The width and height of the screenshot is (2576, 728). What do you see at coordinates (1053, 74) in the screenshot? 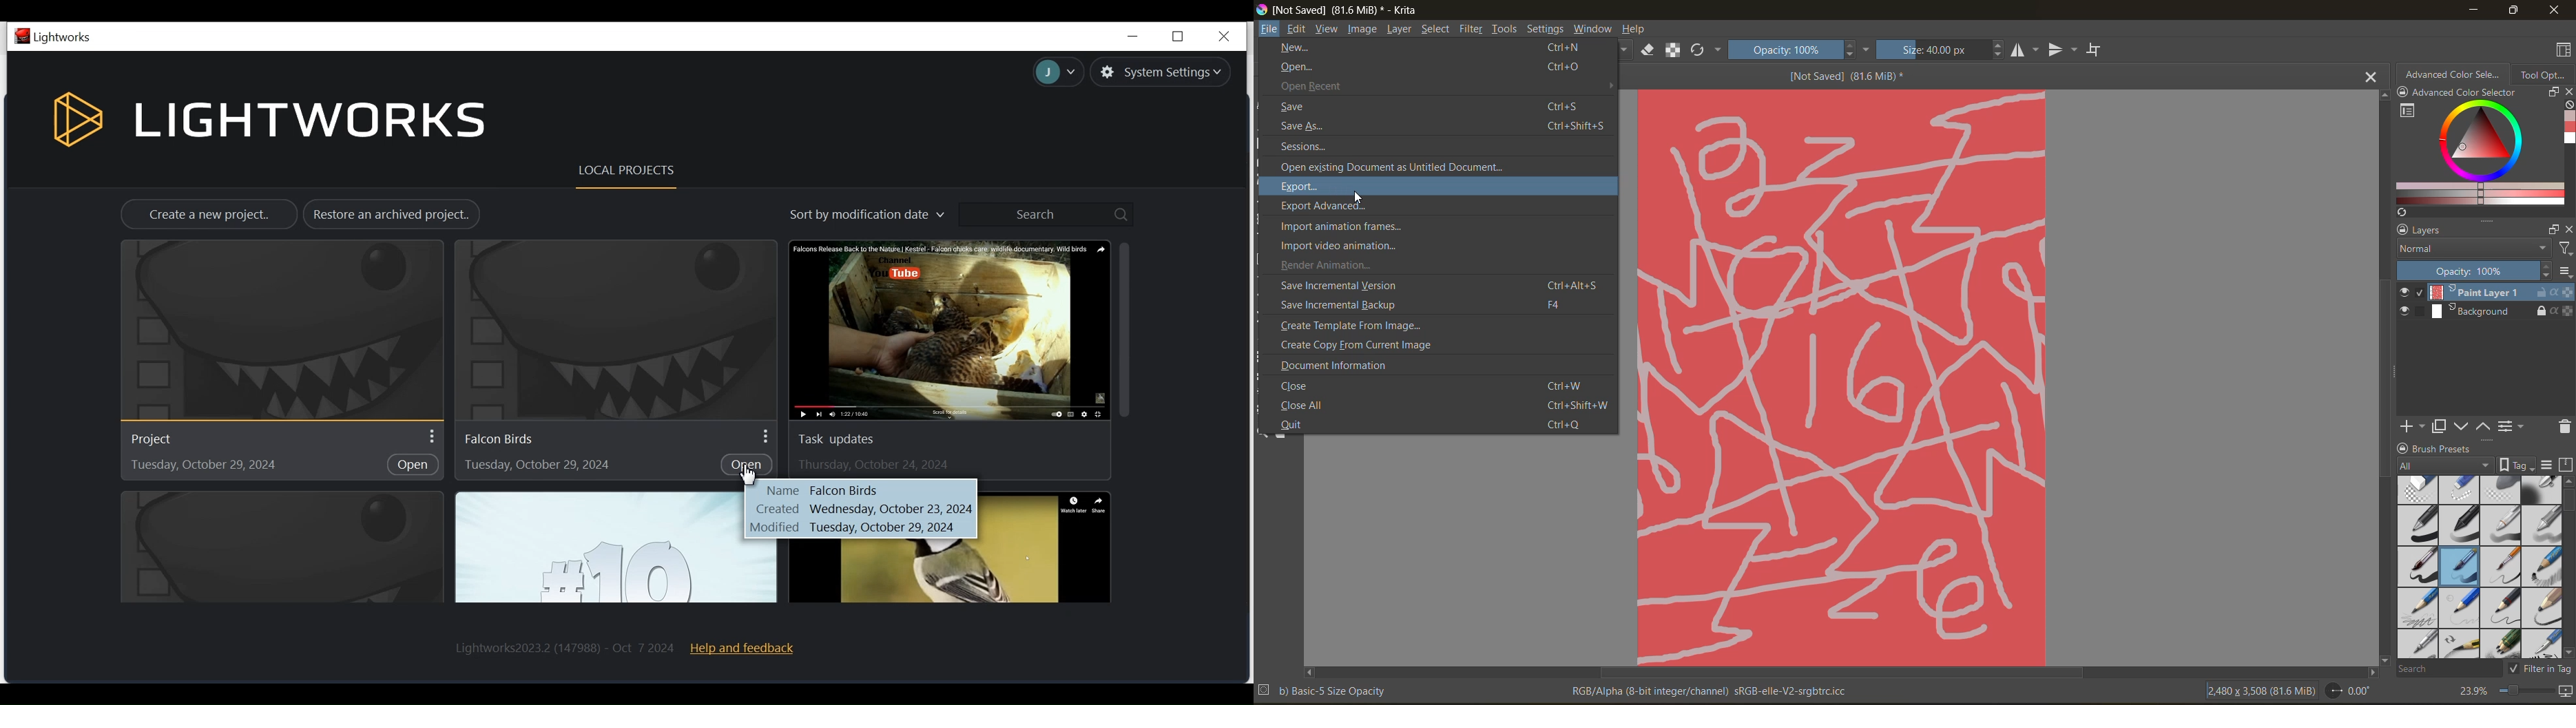
I see `Acounts` at bounding box center [1053, 74].